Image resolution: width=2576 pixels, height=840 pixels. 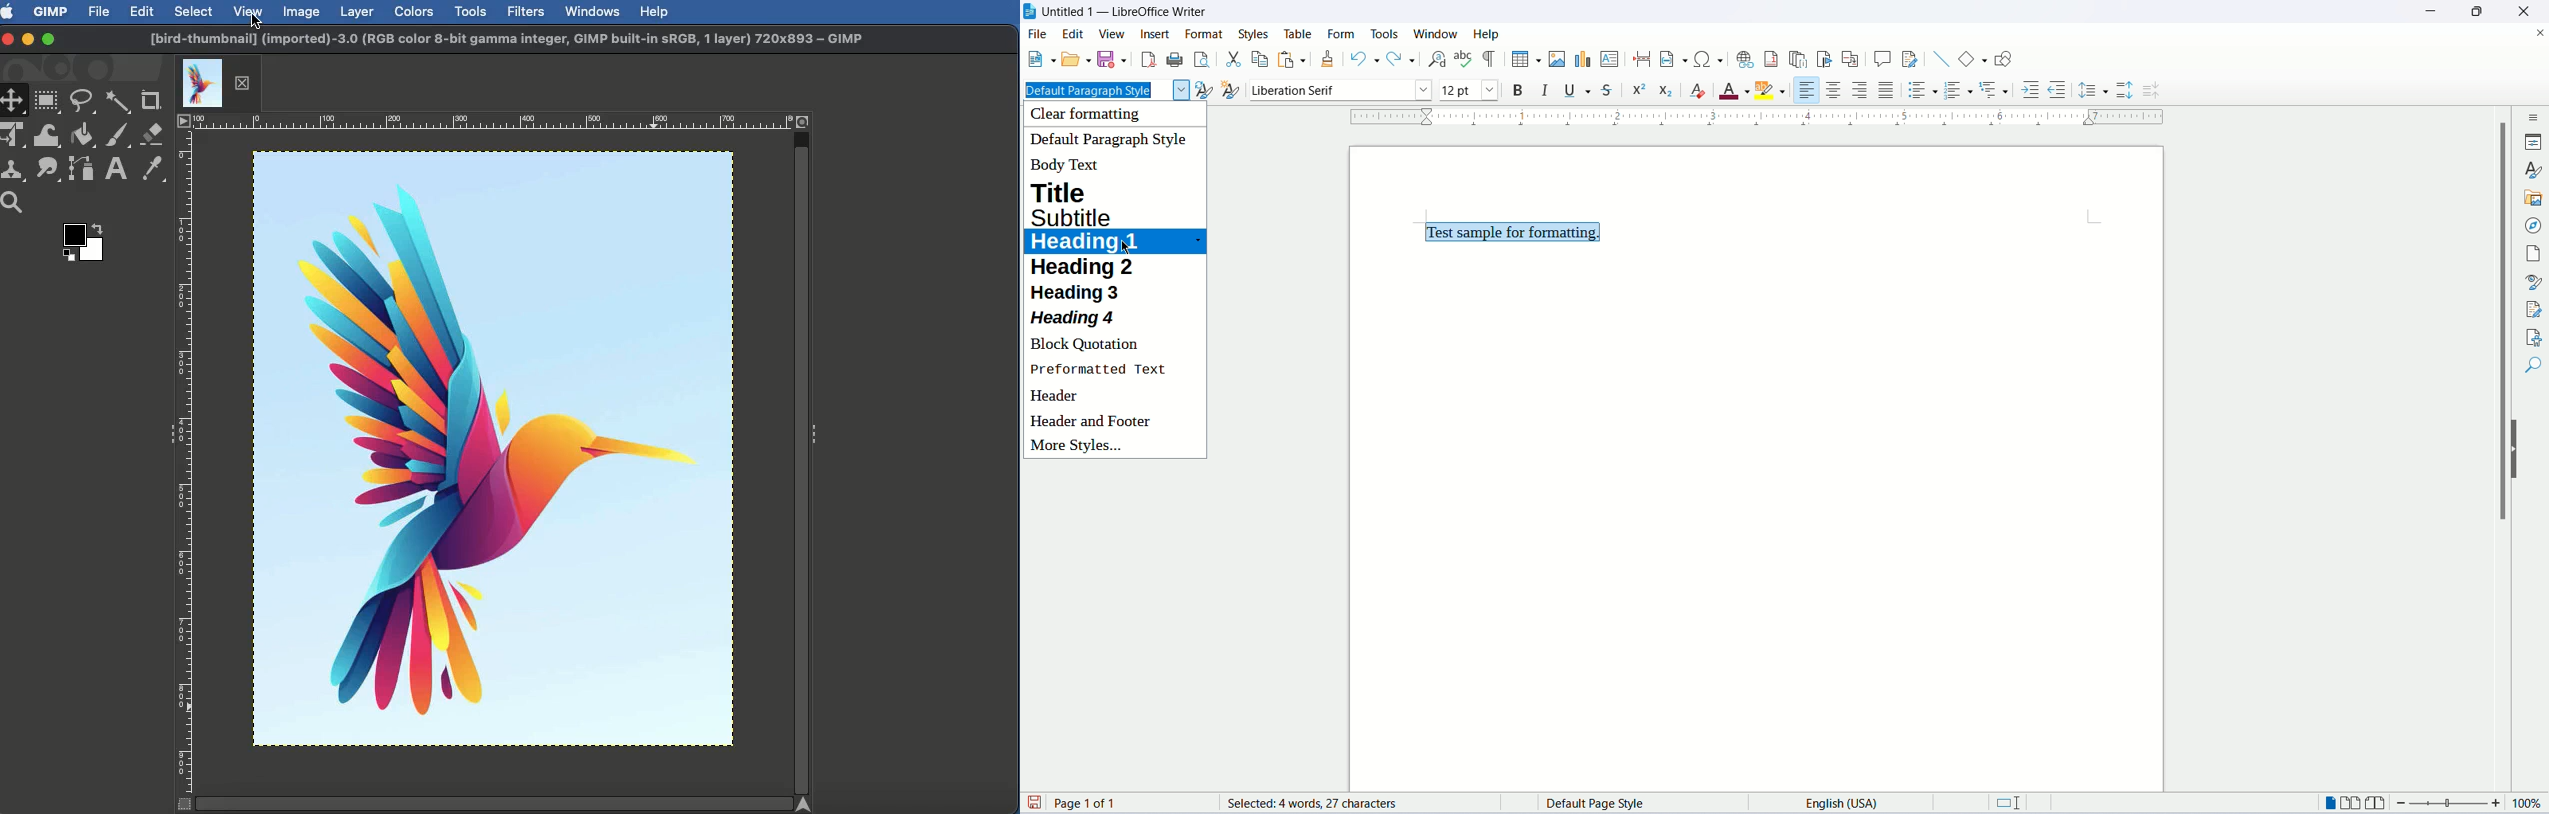 What do you see at coordinates (84, 104) in the screenshot?
I see `Freeform selector` at bounding box center [84, 104].